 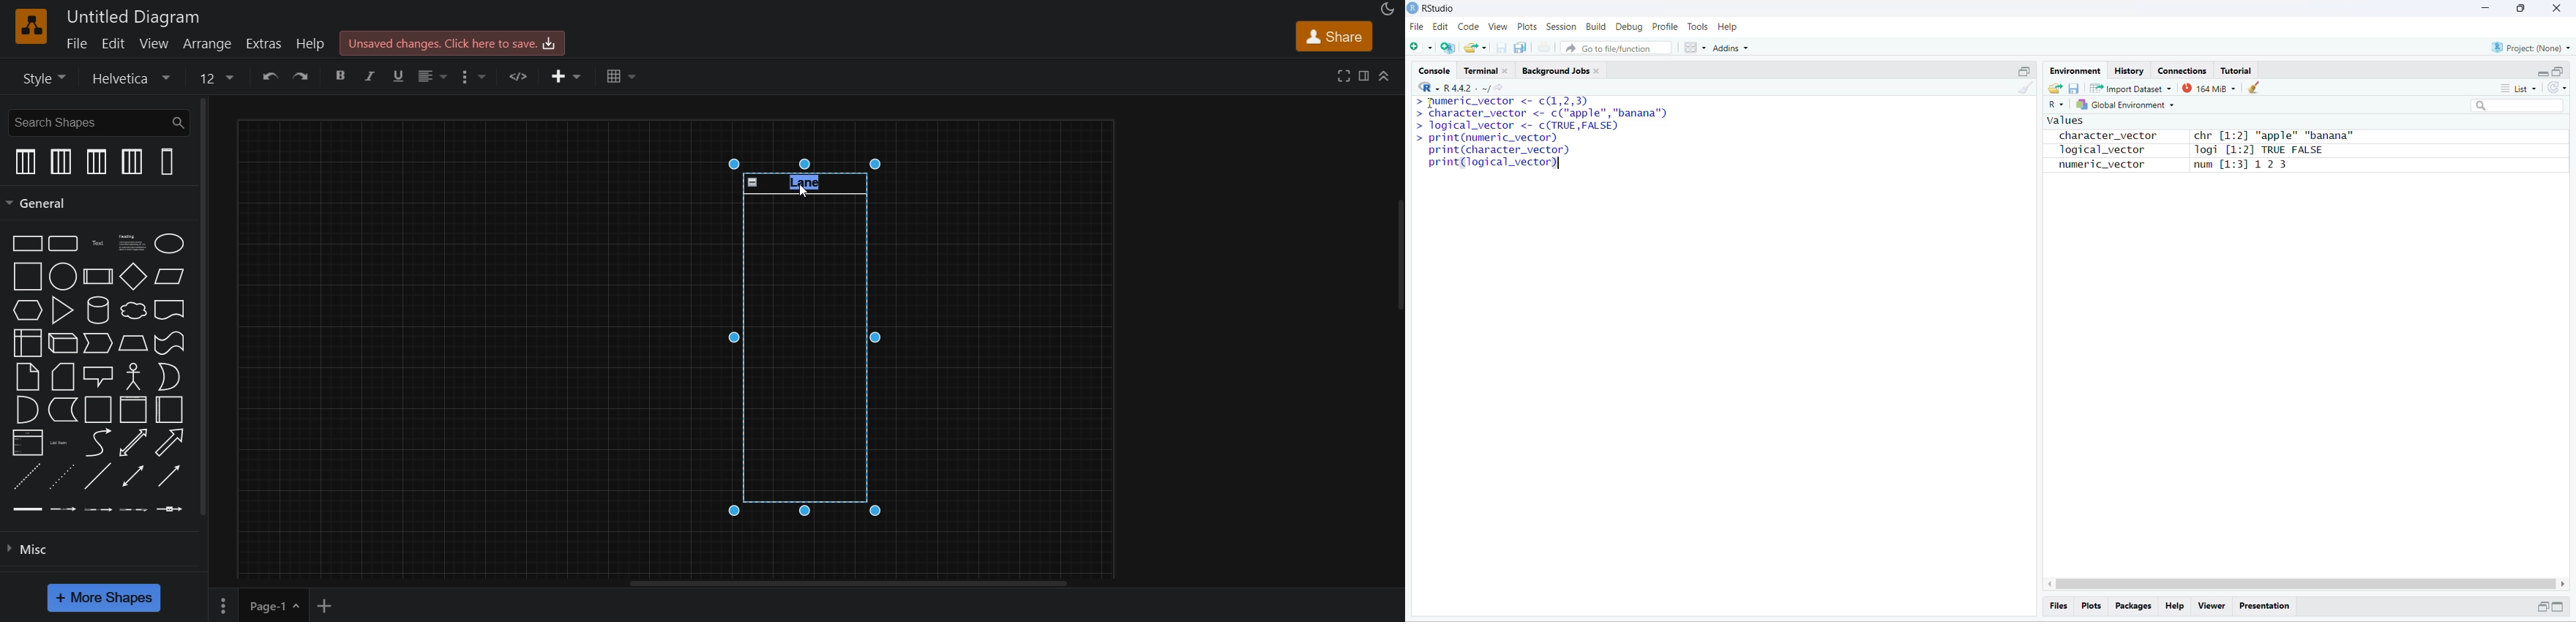 I want to click on search shapes, so click(x=97, y=121).